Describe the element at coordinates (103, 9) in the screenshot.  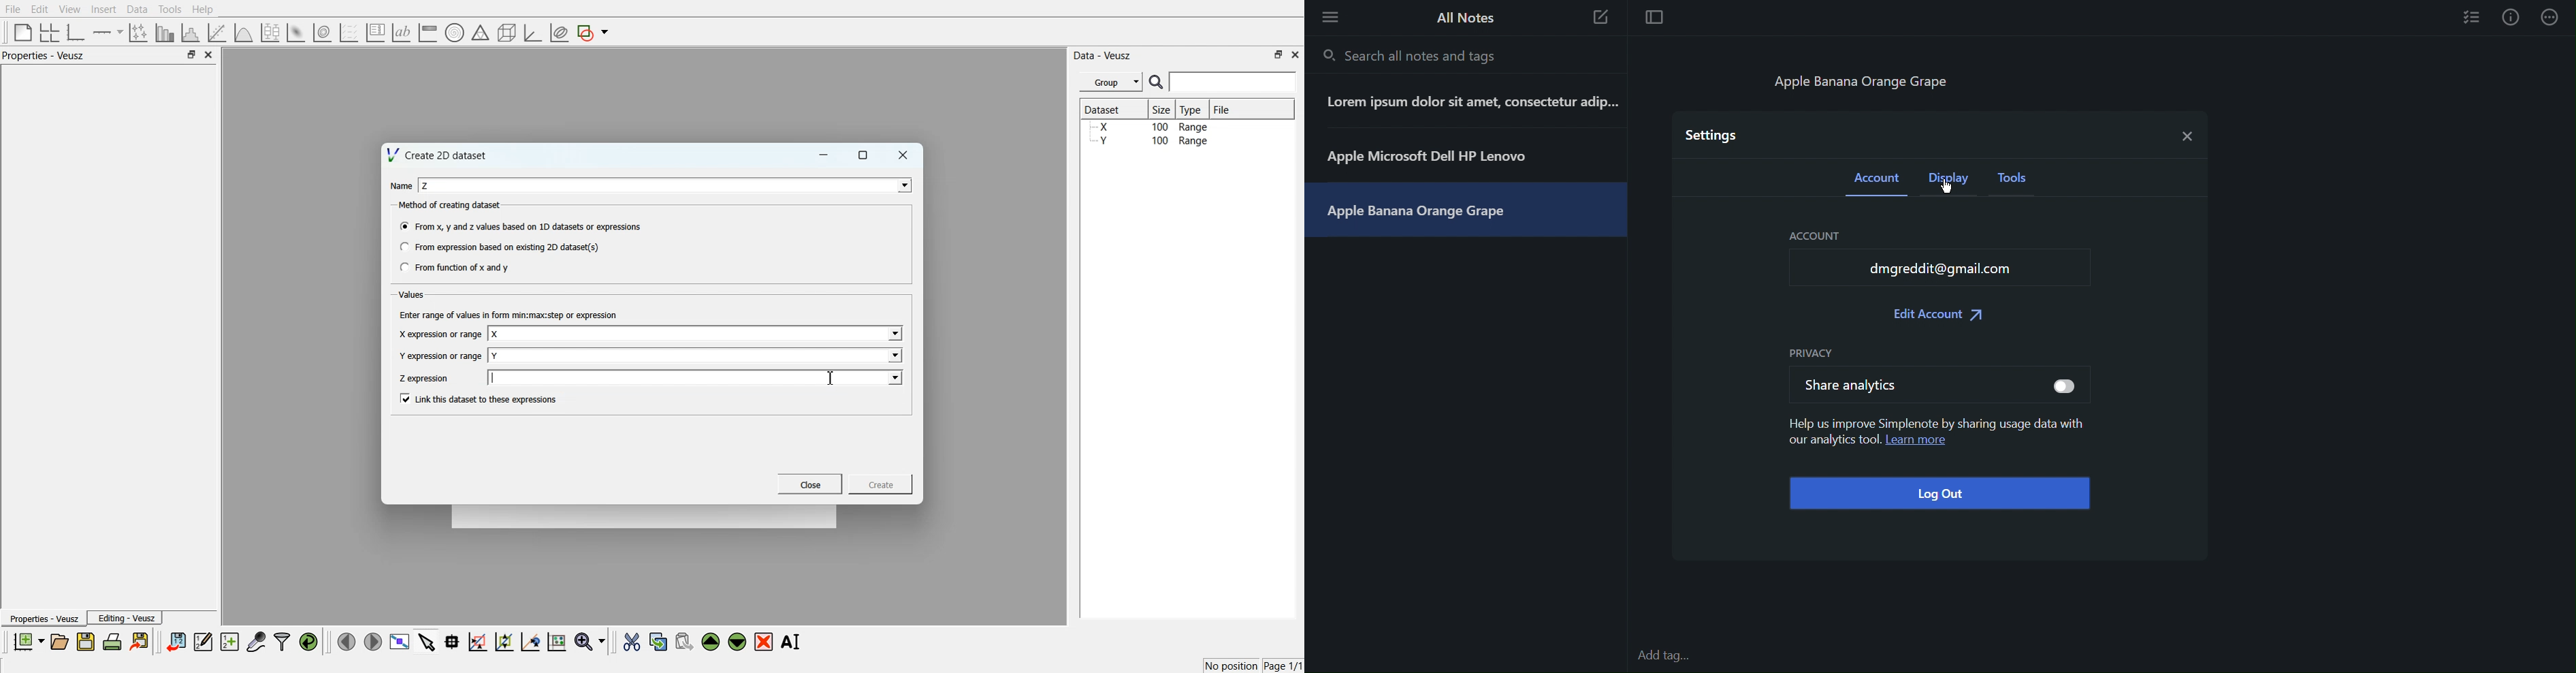
I see `Insert` at that location.